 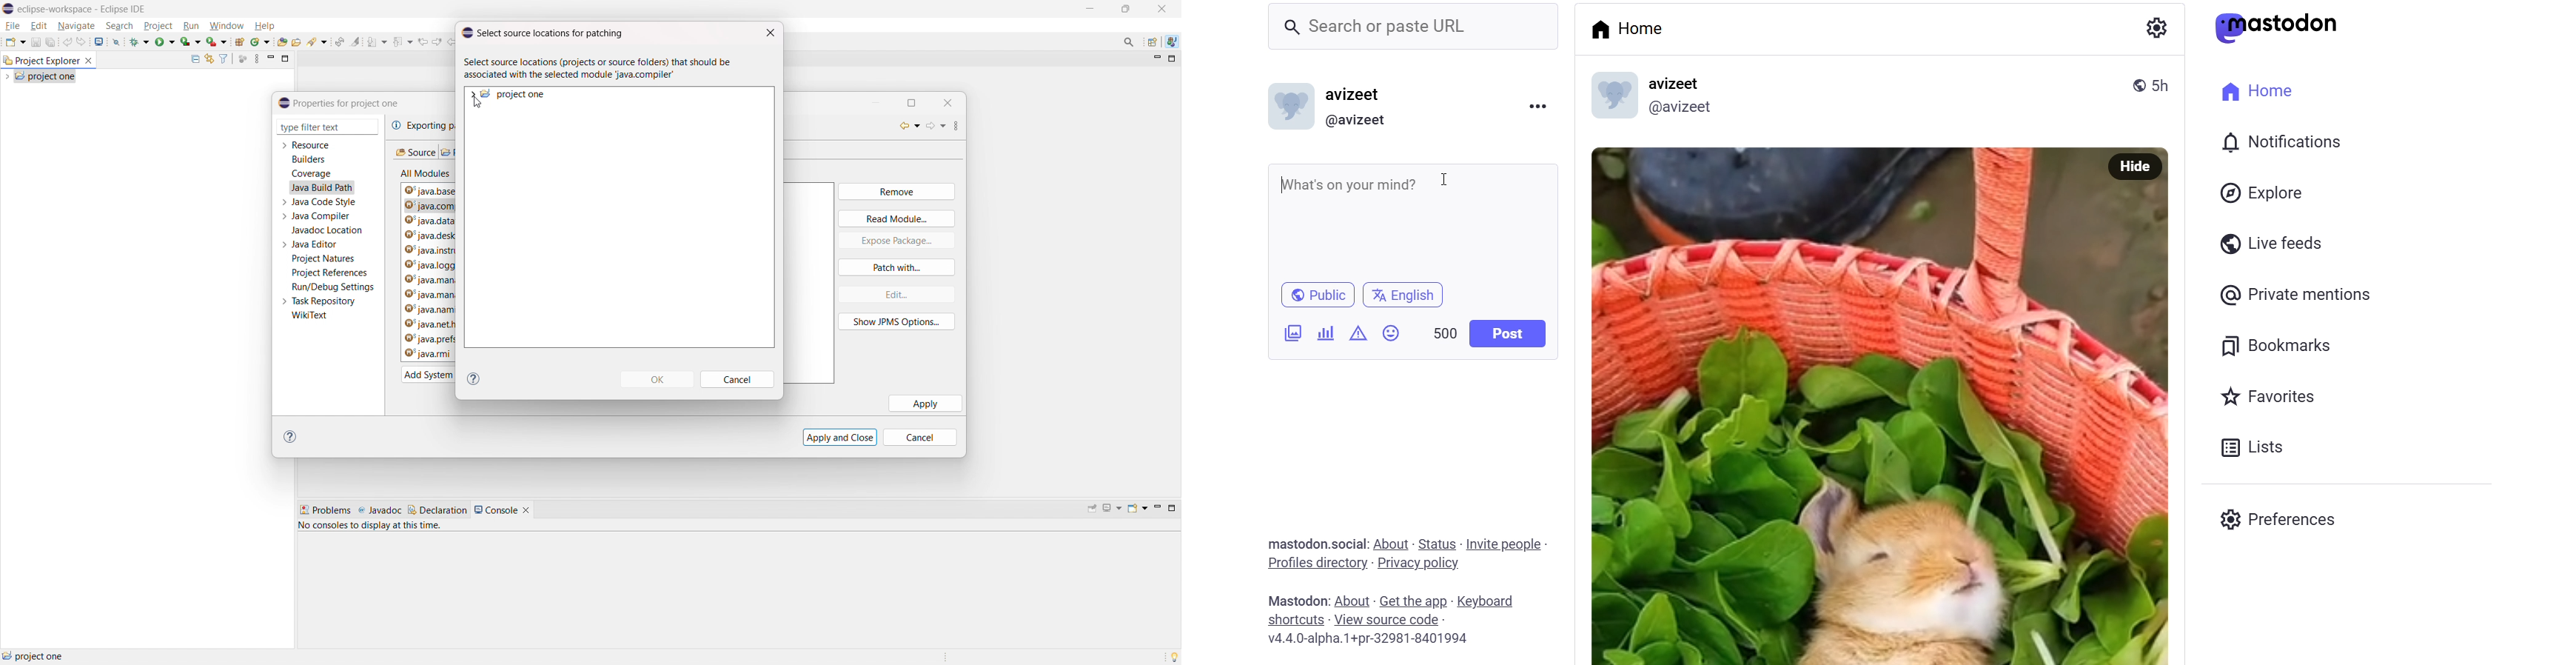 I want to click on version, so click(x=1374, y=640).